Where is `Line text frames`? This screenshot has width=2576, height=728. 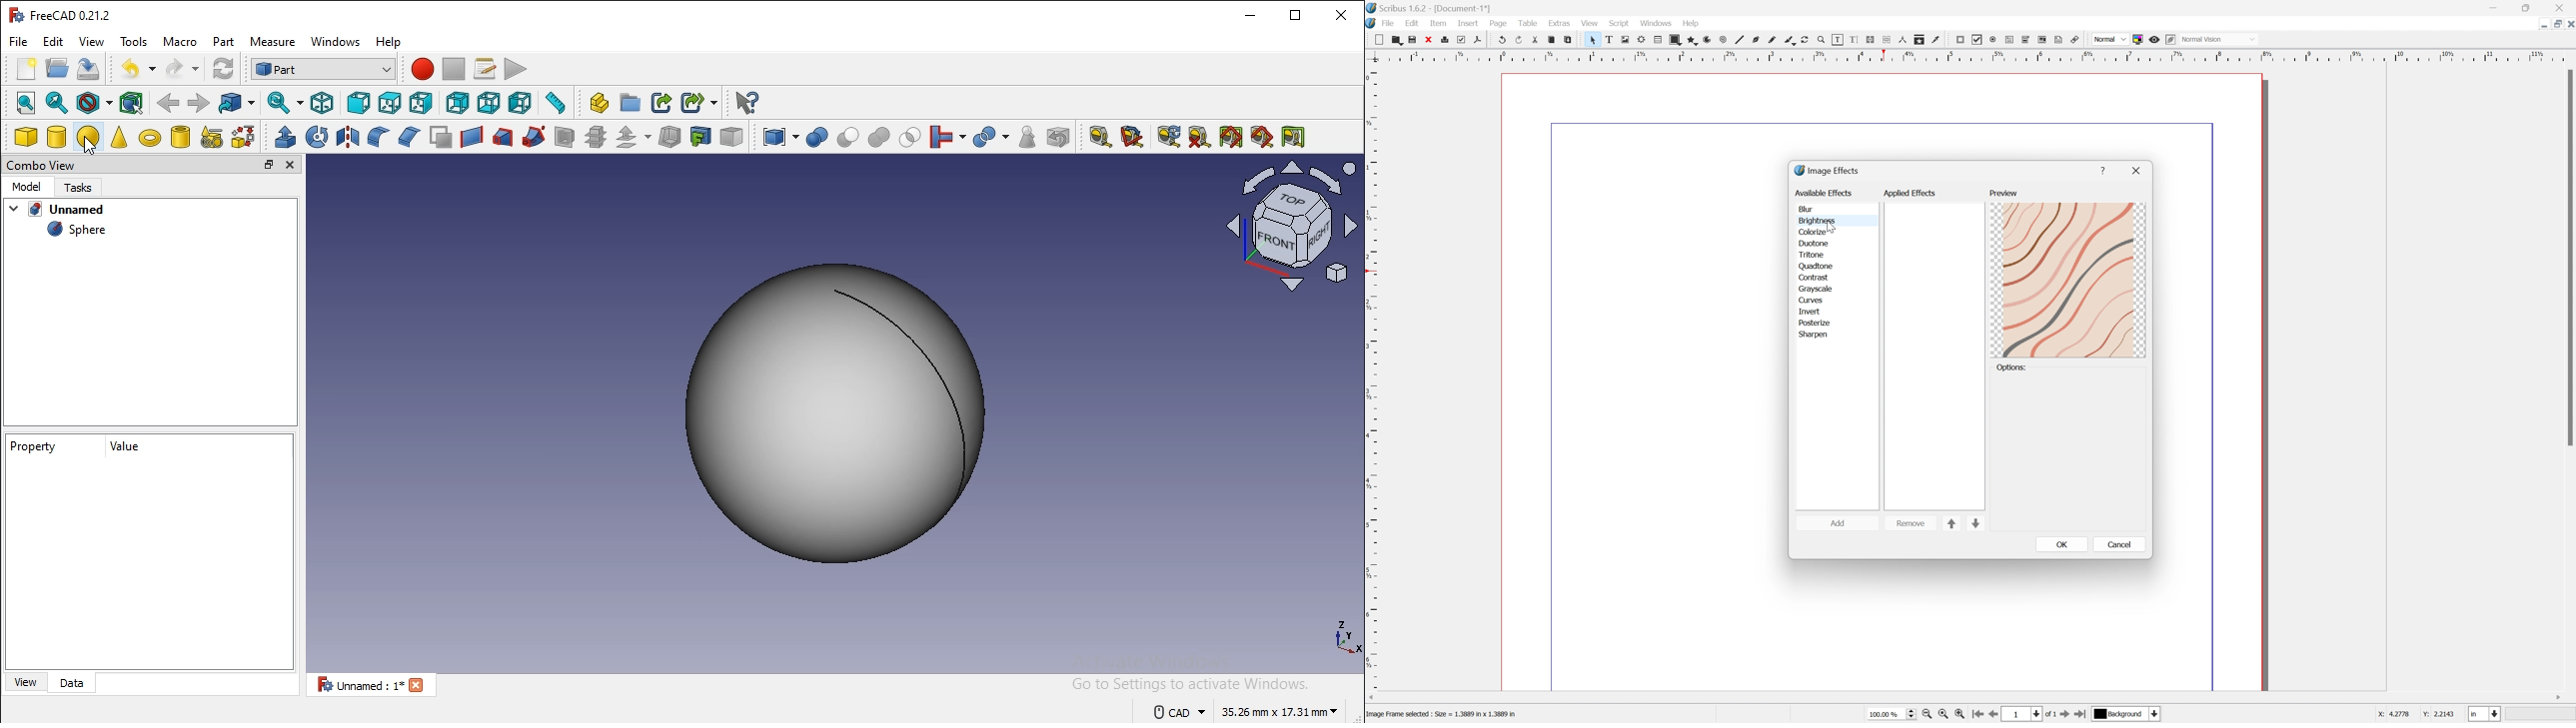
Line text frames is located at coordinates (1871, 39).